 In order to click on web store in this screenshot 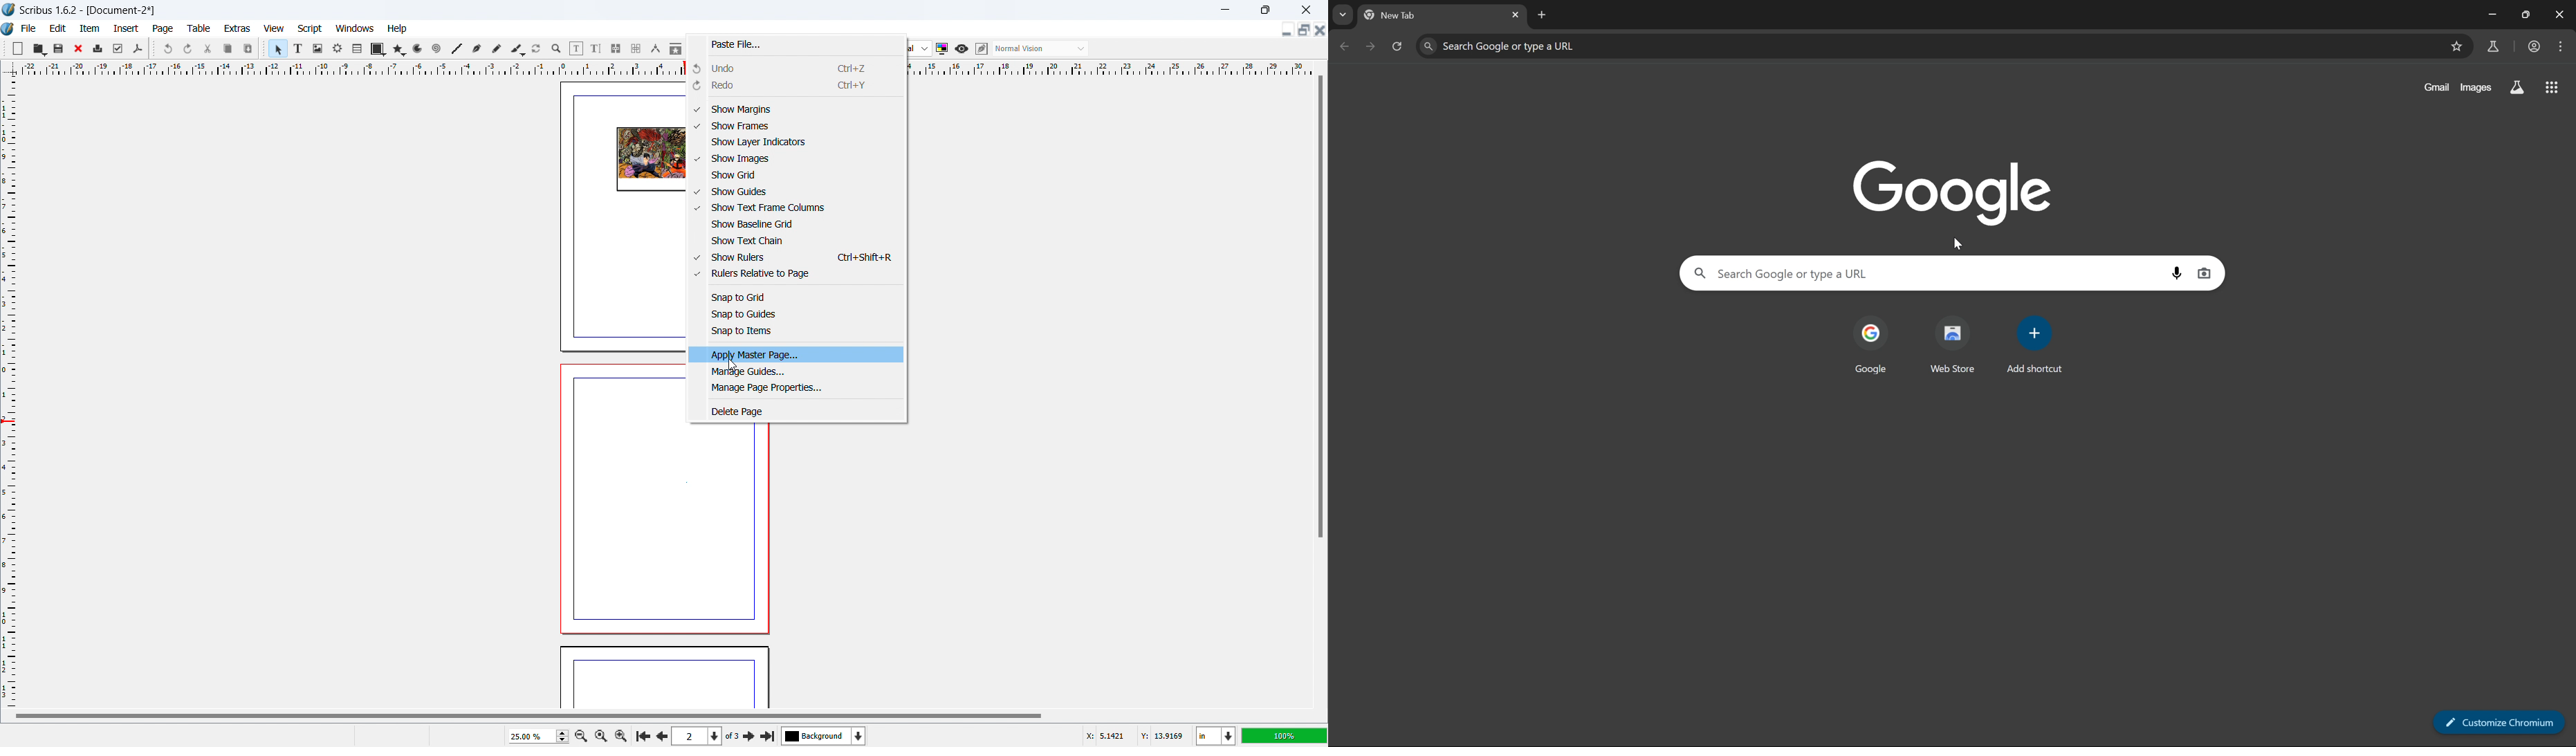, I will do `click(1952, 346)`.